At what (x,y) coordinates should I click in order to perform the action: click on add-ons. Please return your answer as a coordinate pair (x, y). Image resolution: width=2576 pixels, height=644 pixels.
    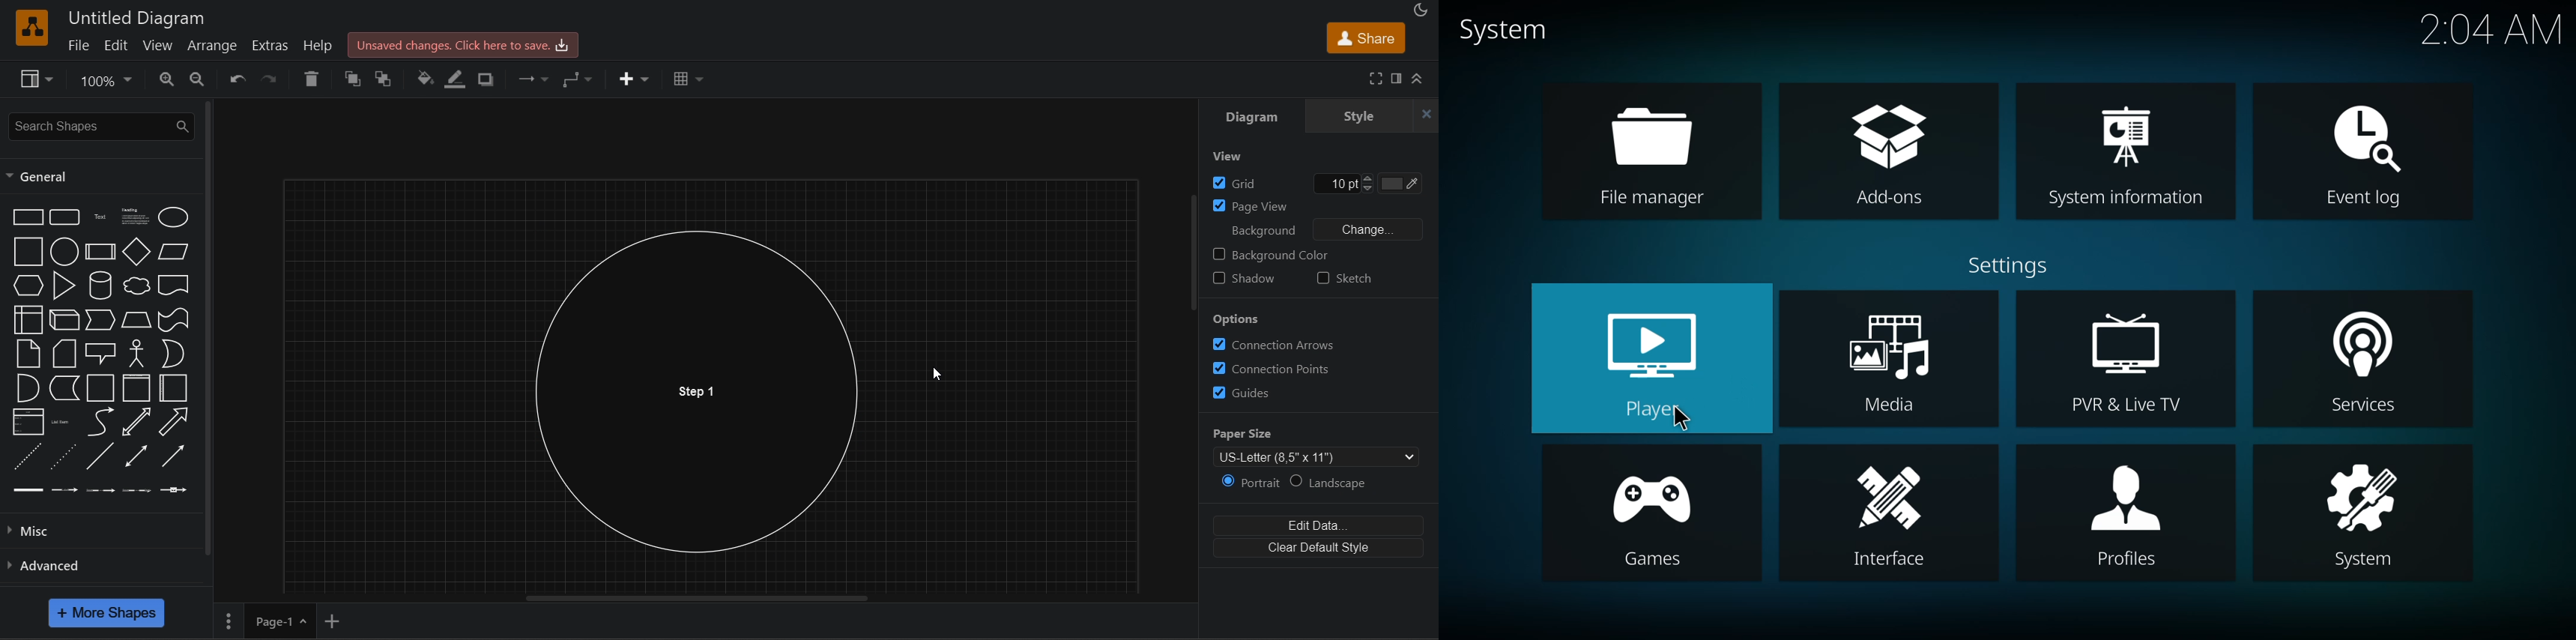
    Looking at the image, I should click on (1891, 150).